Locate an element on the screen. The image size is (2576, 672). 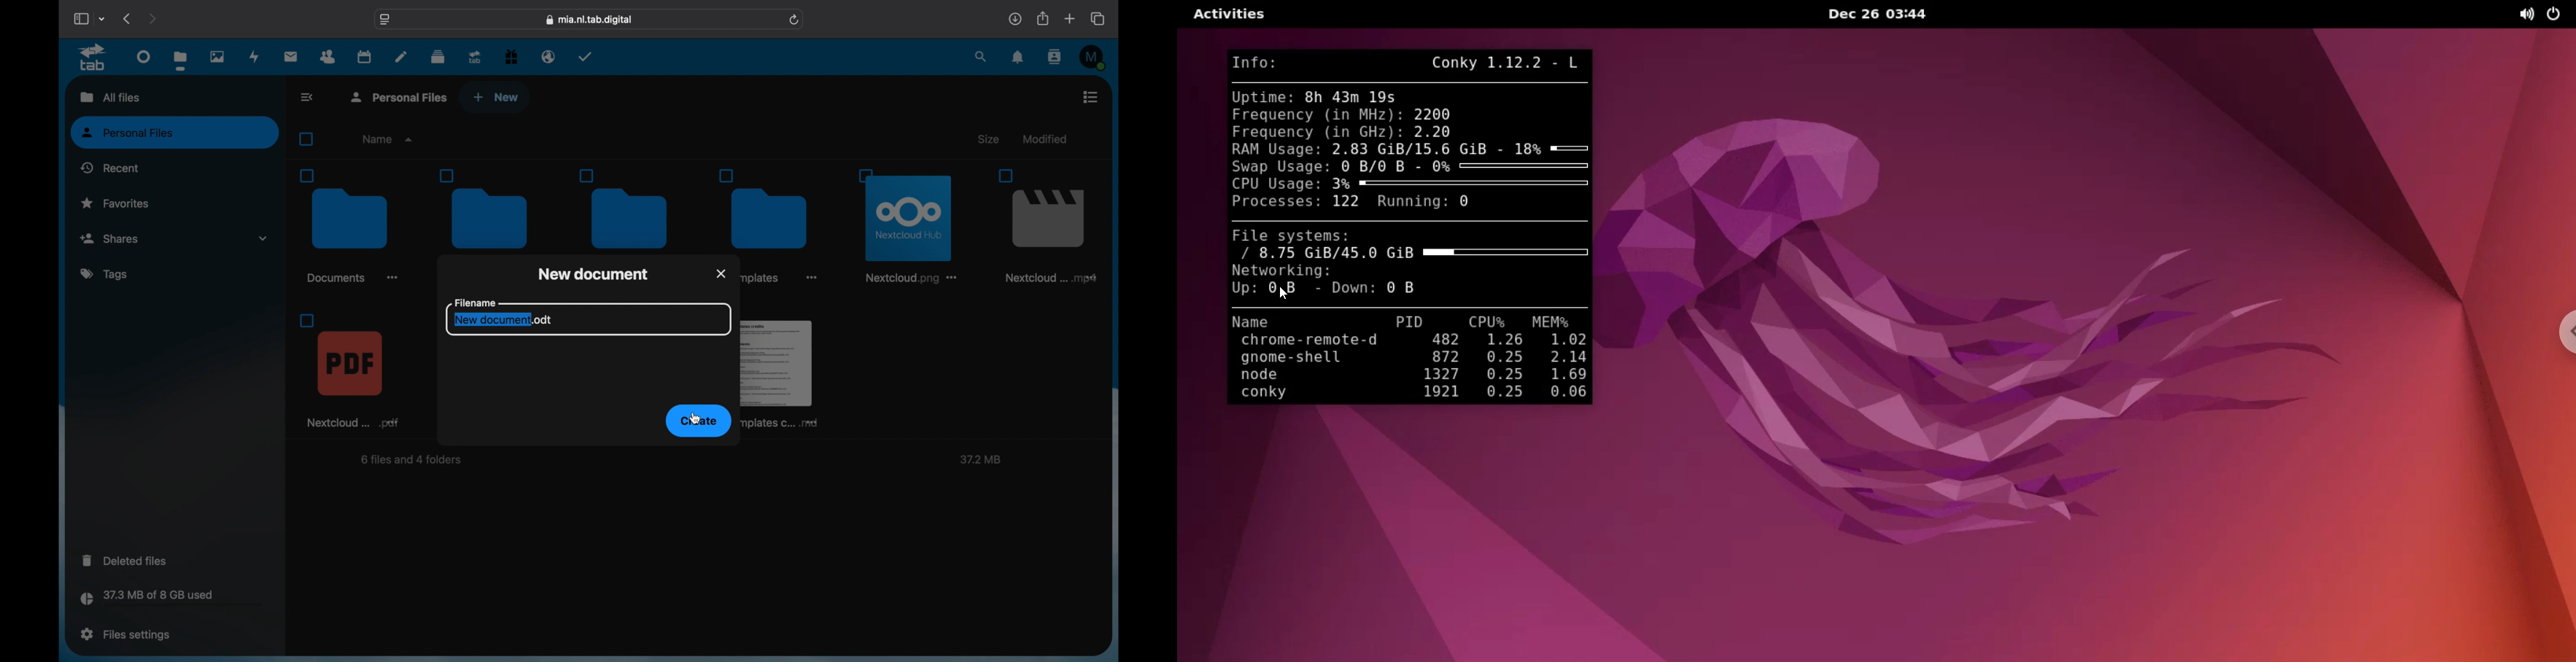
shares is located at coordinates (174, 238).